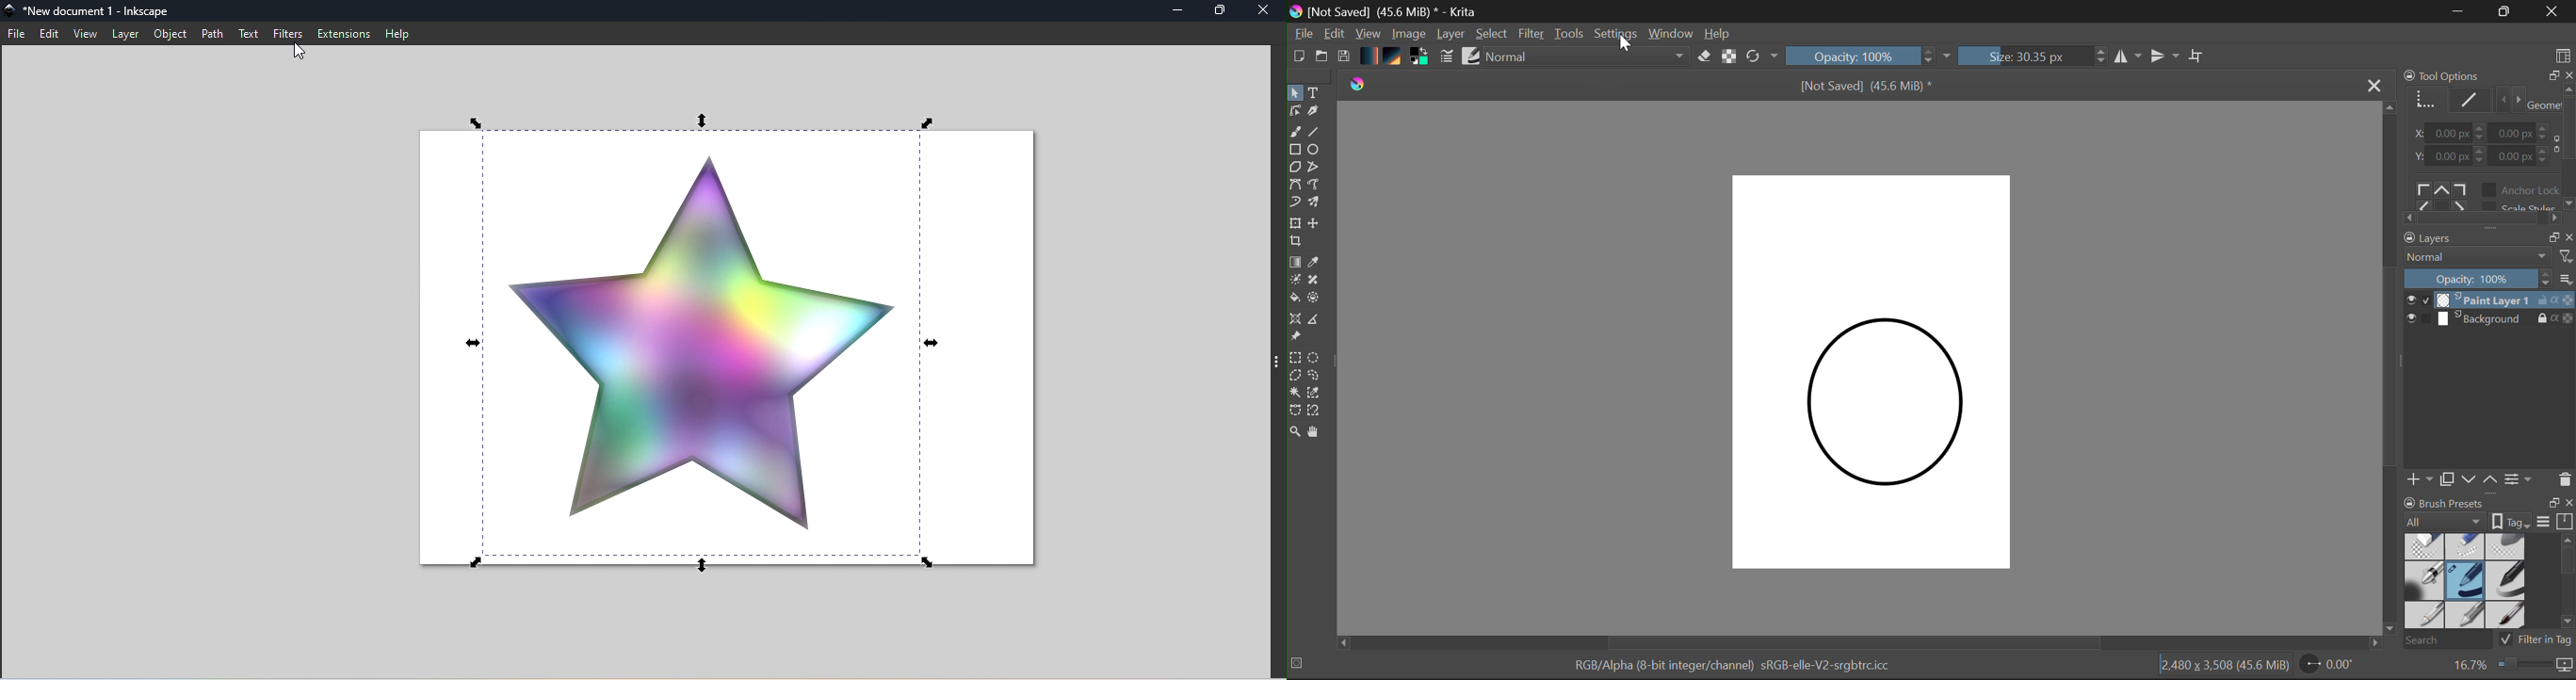 The image size is (2576, 700). I want to click on Layer, so click(124, 35).